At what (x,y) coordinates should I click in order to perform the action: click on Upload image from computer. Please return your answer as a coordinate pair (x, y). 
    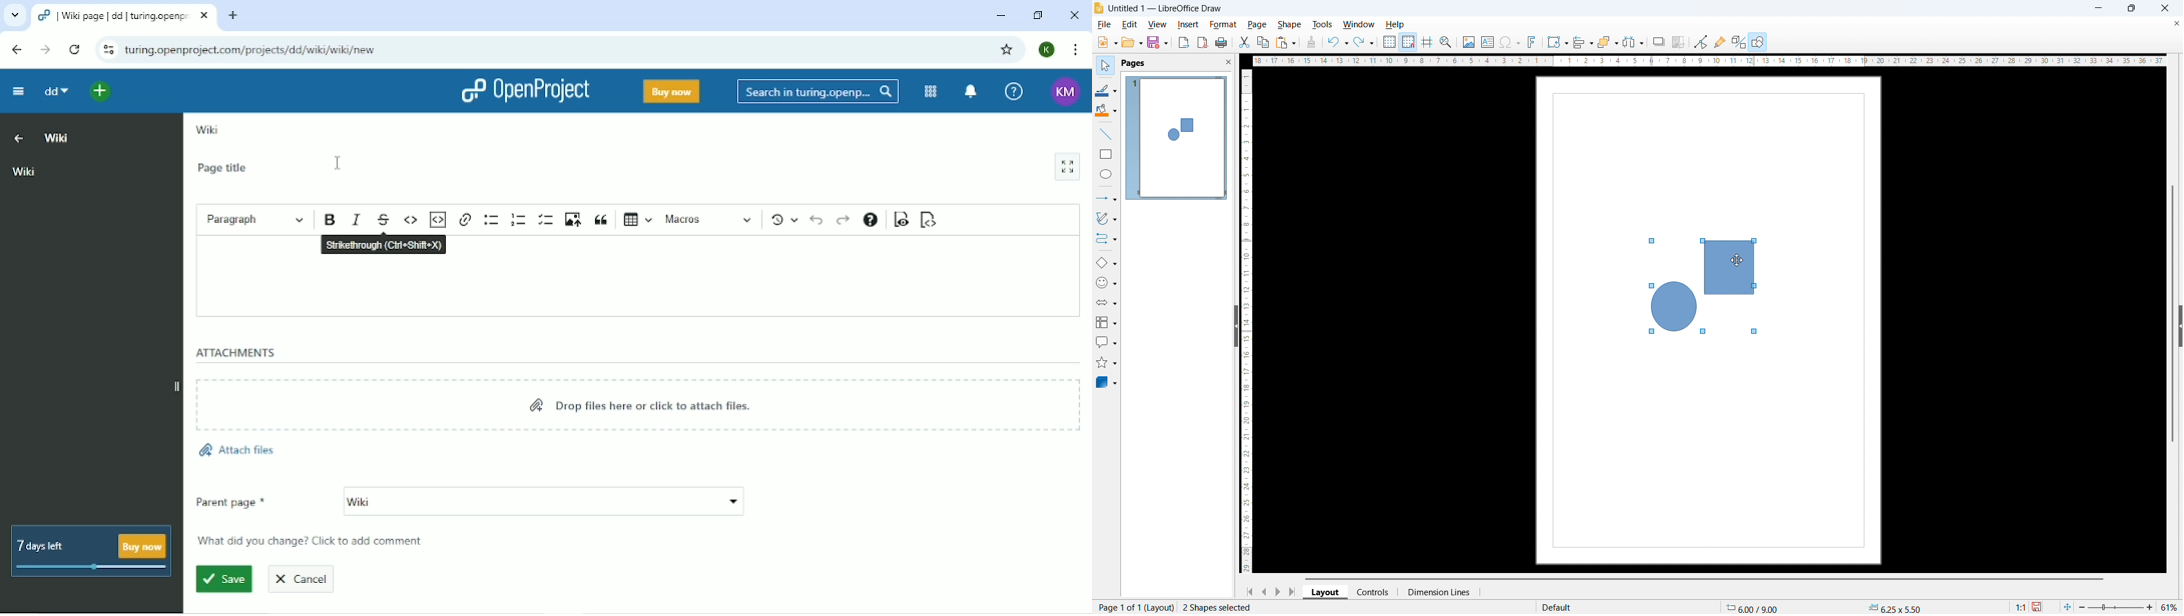
    Looking at the image, I should click on (572, 218).